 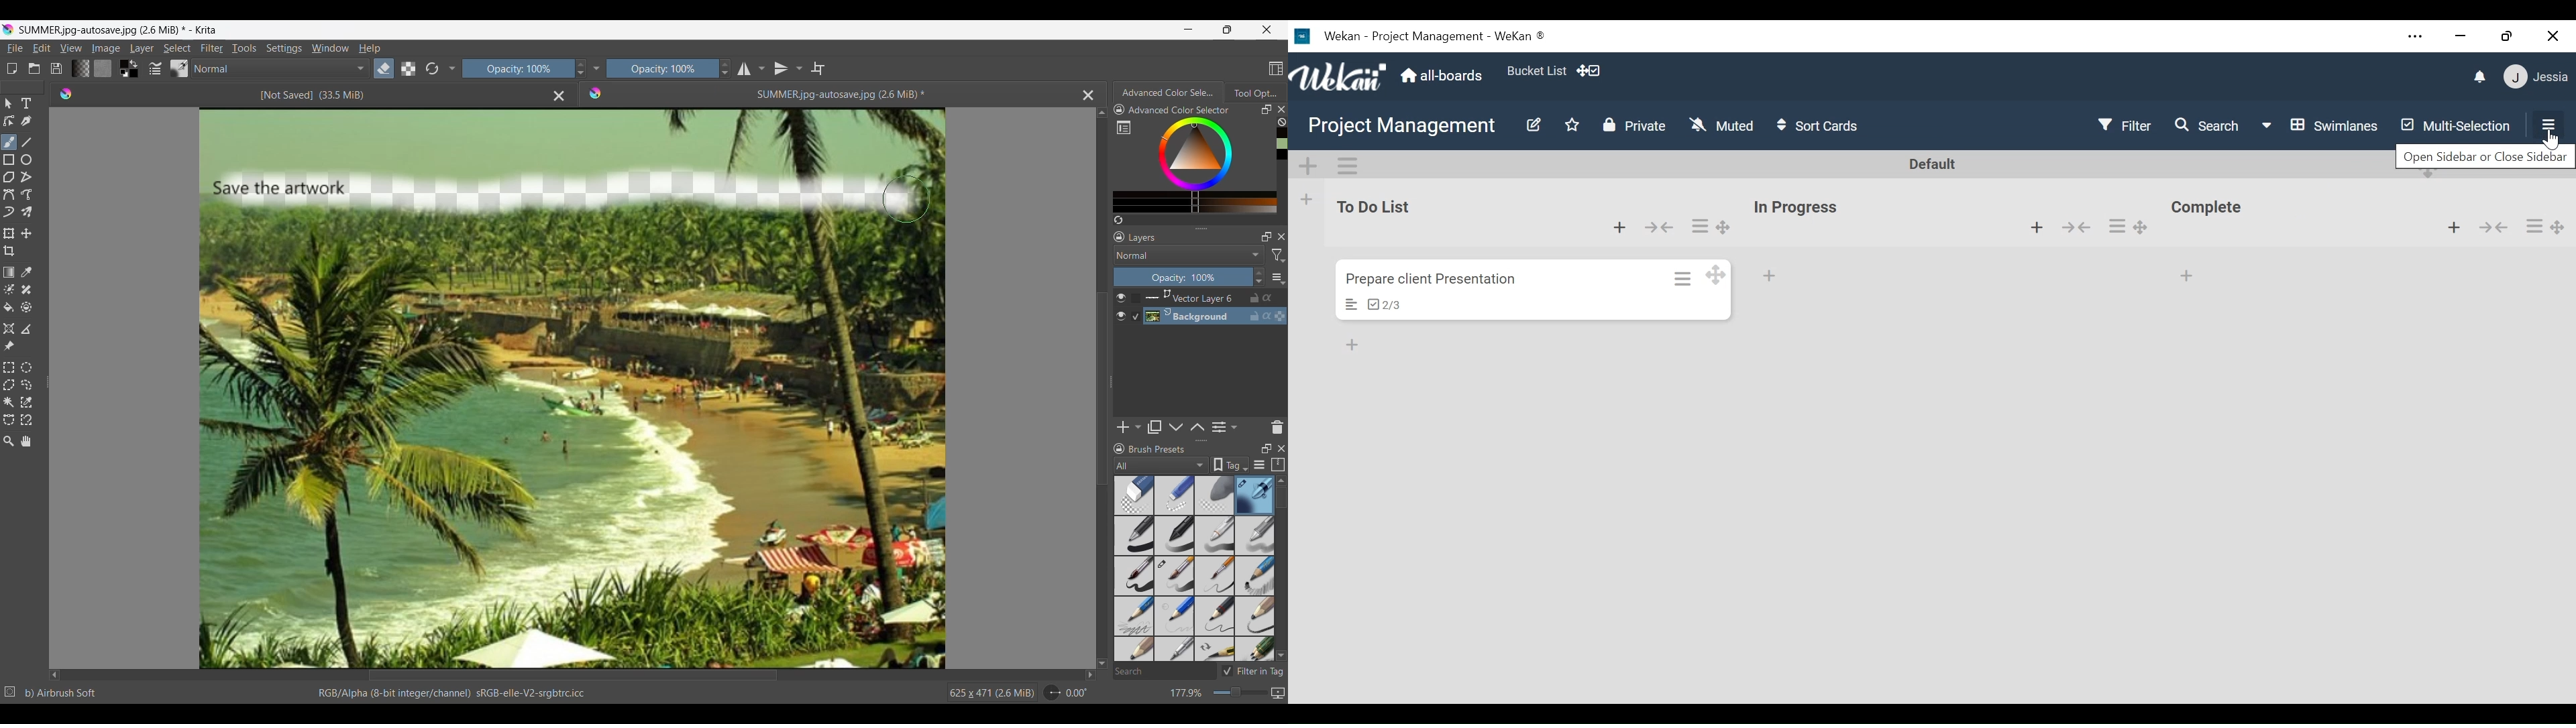 I want to click on Sidebar, so click(x=2545, y=123).